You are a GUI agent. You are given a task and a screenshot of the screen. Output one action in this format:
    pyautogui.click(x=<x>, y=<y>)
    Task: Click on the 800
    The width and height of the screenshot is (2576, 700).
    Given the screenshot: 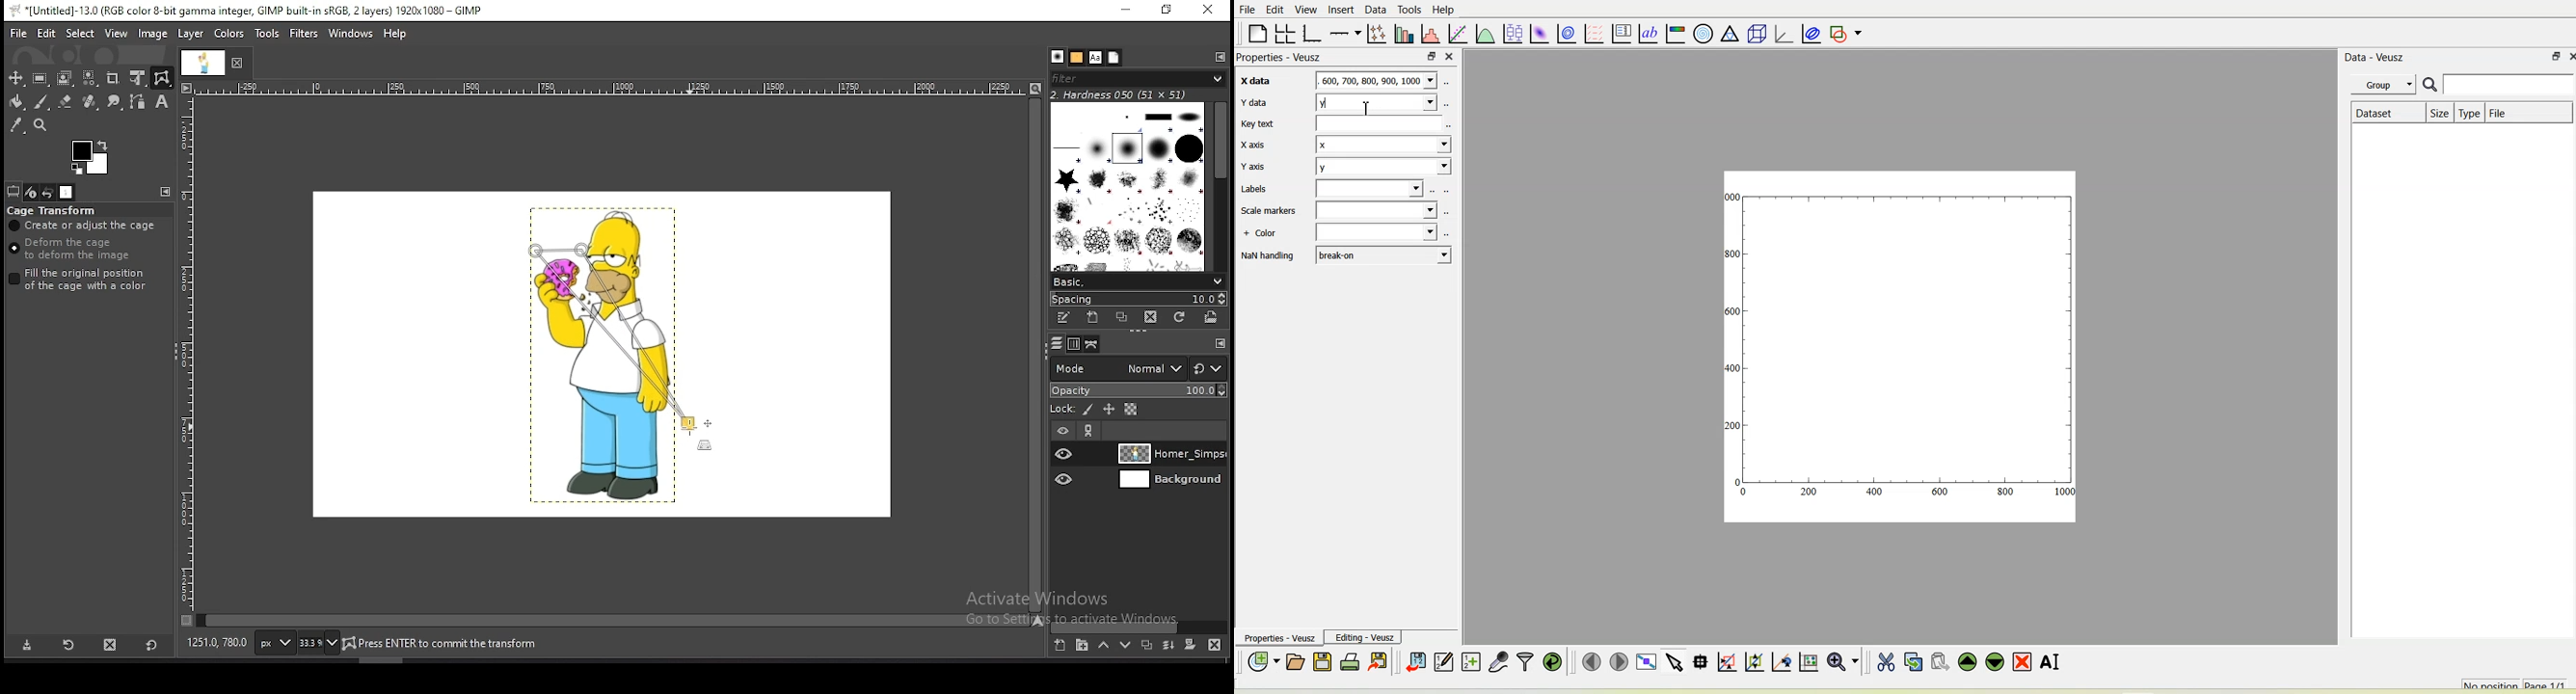 What is the action you would take?
    pyautogui.click(x=2004, y=492)
    